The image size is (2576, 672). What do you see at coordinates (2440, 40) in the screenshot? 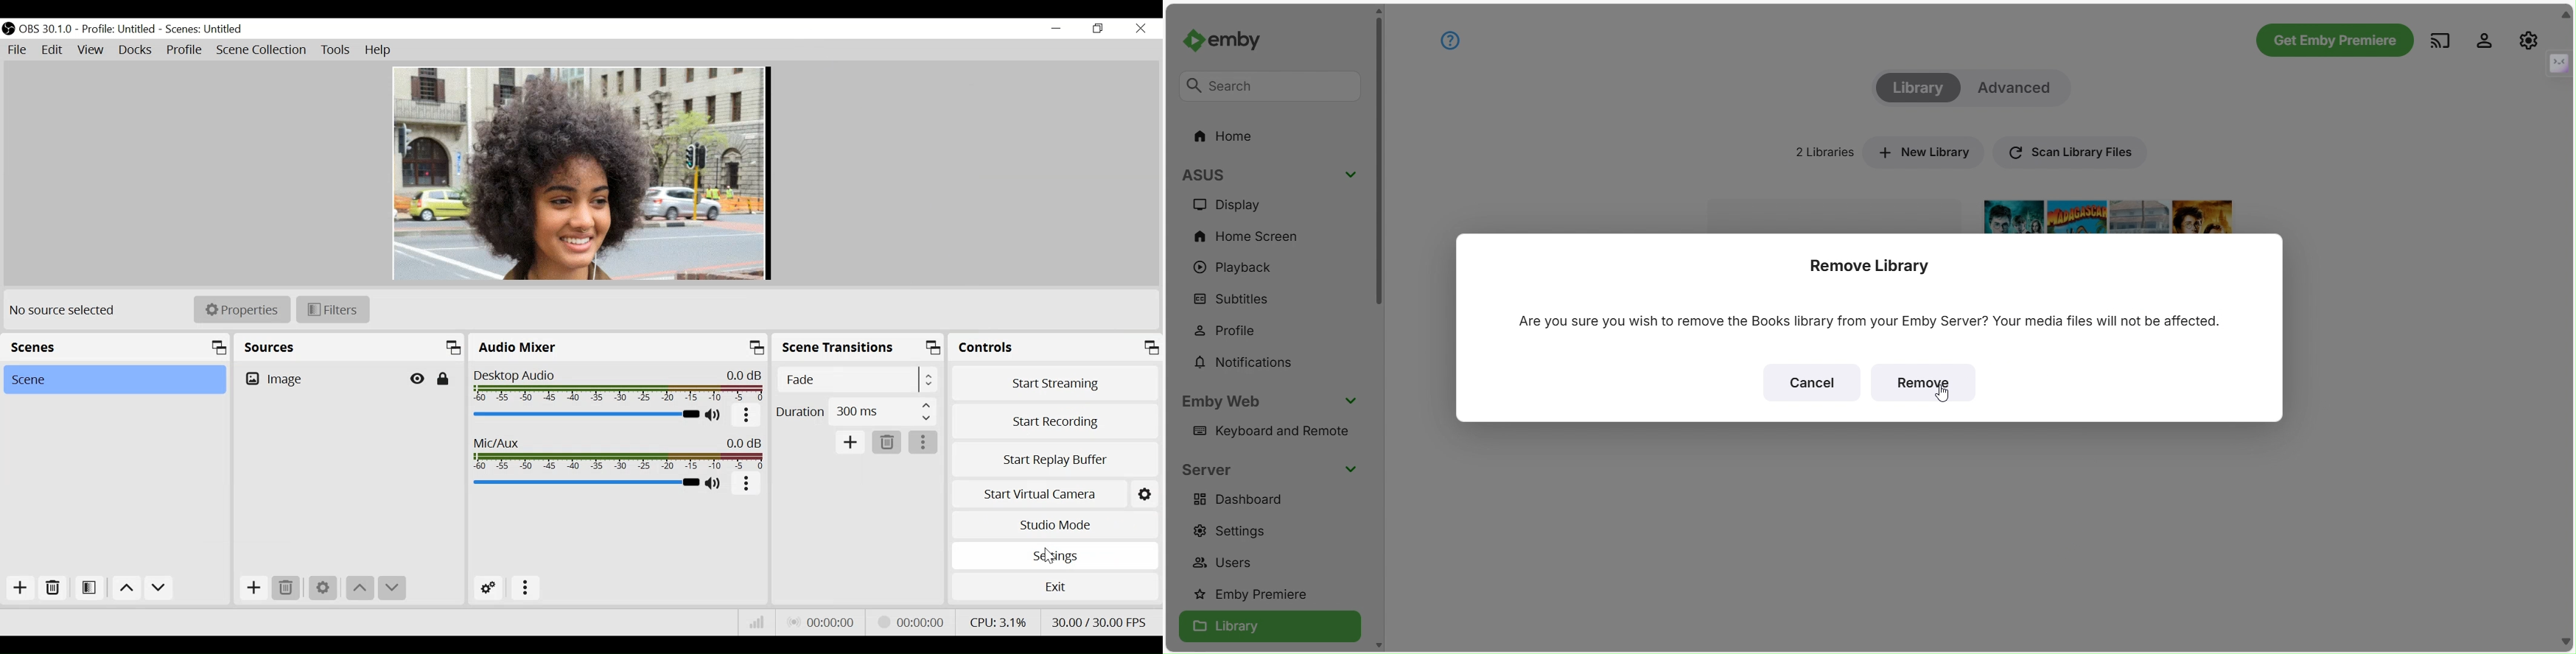
I see `Play on another device` at bounding box center [2440, 40].